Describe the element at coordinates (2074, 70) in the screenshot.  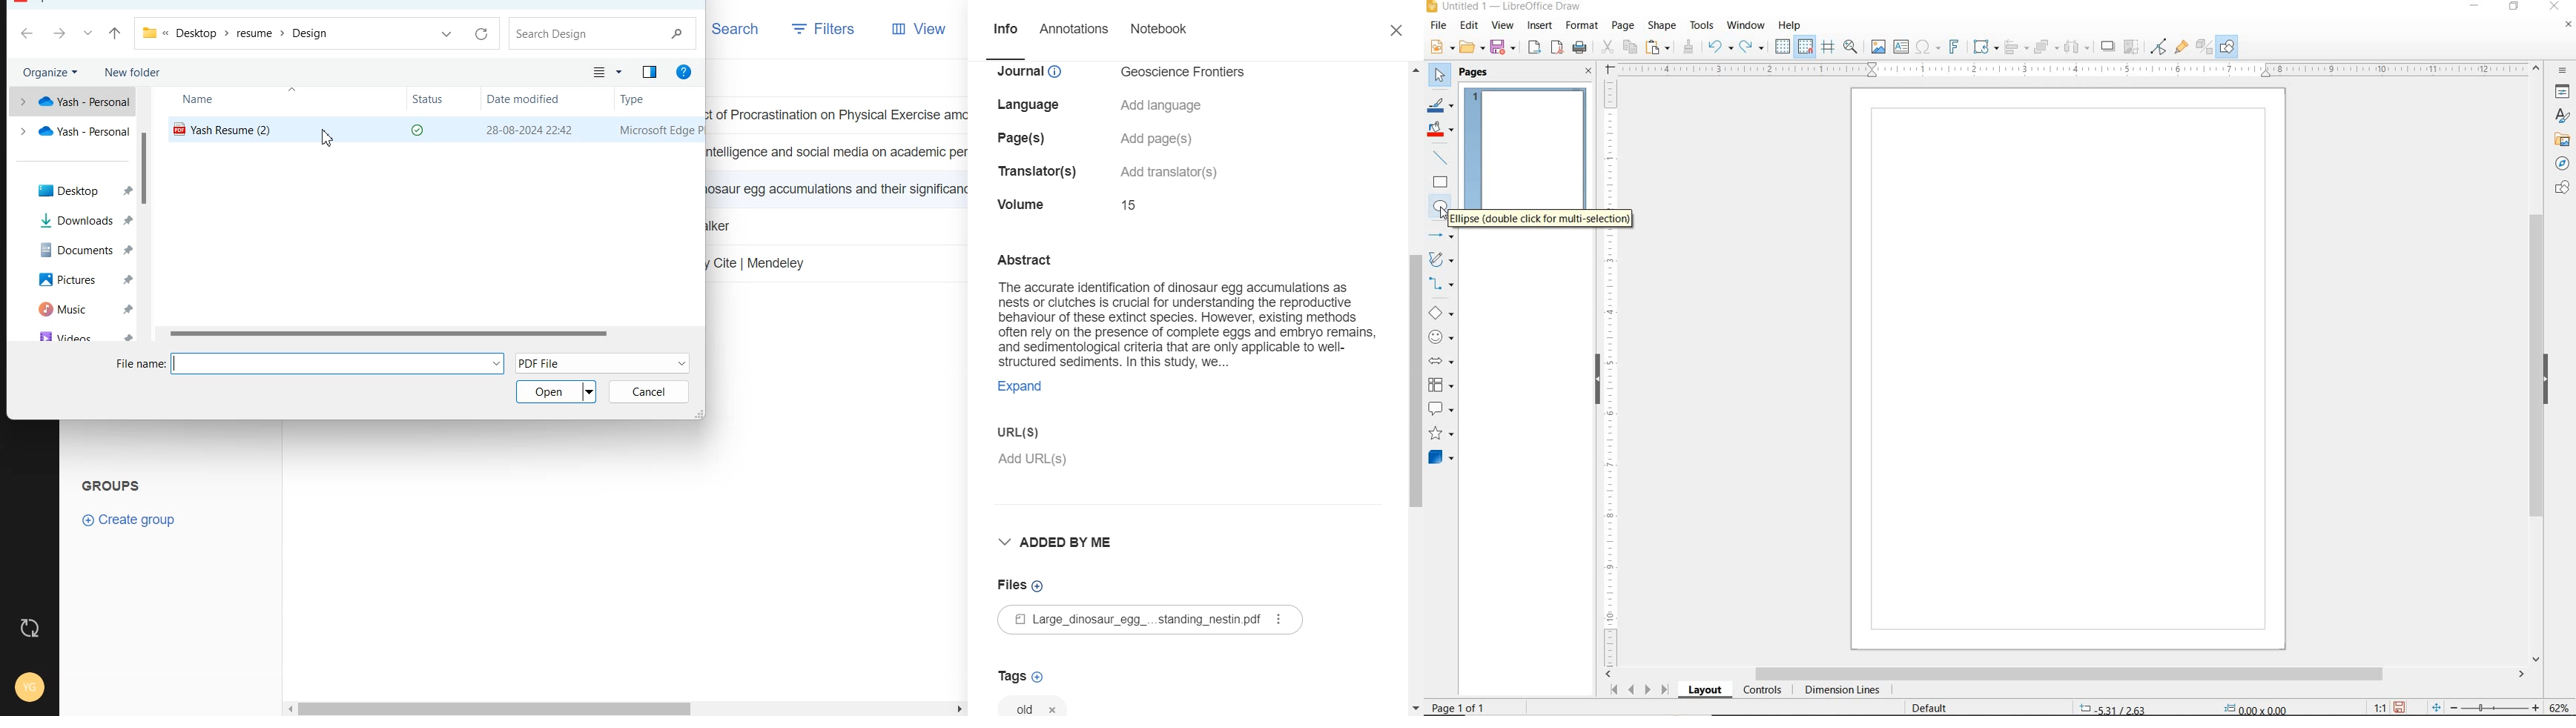
I see `RULER` at that location.